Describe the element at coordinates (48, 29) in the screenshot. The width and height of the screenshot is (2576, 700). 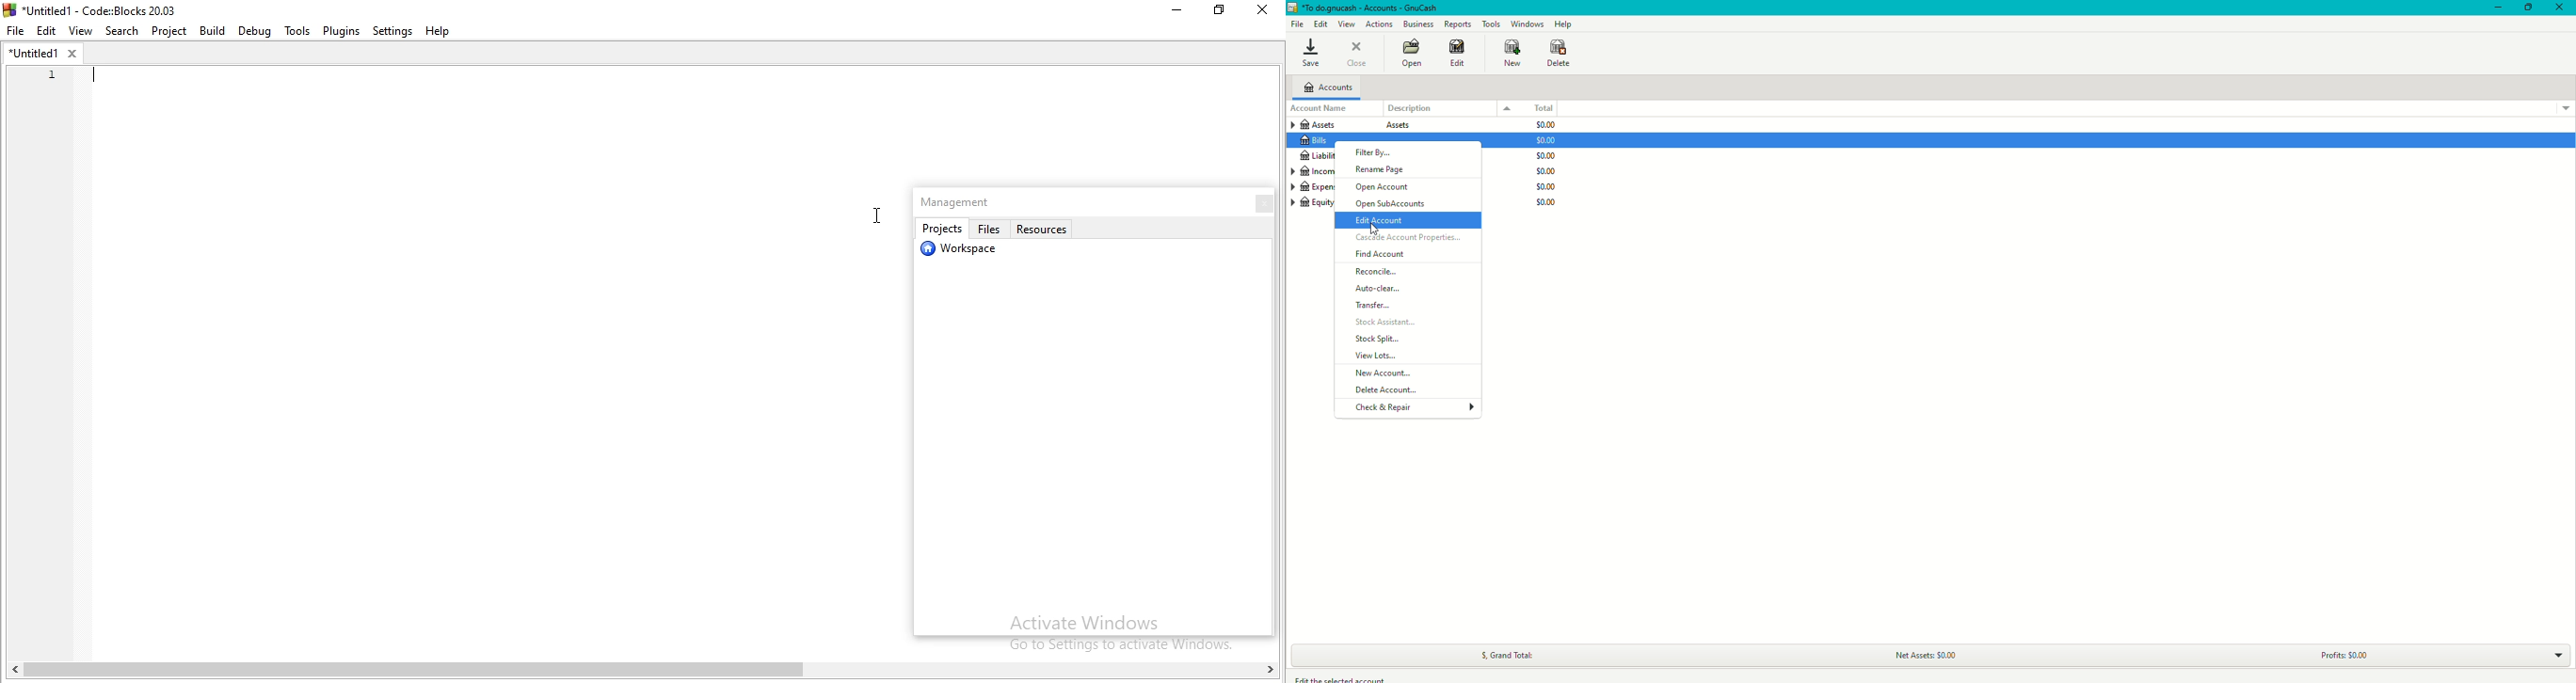
I see `Edit ` at that location.